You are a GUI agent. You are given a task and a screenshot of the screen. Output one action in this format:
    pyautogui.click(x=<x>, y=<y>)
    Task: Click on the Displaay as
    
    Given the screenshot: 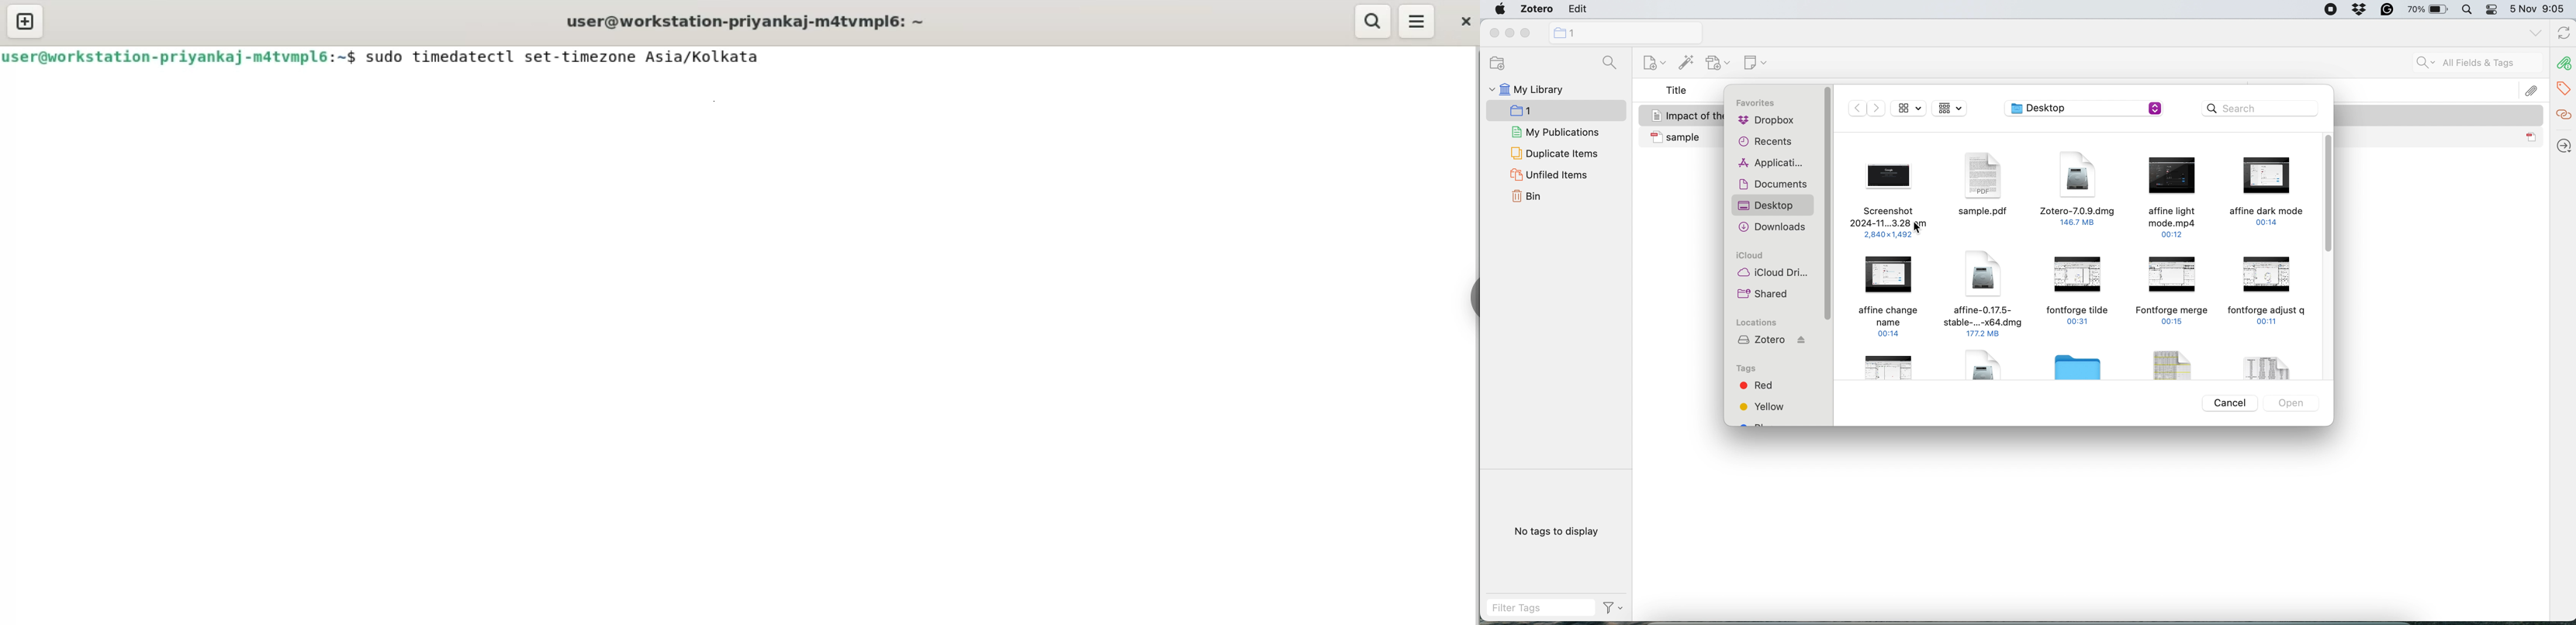 What is the action you would take?
    pyautogui.click(x=1954, y=109)
    